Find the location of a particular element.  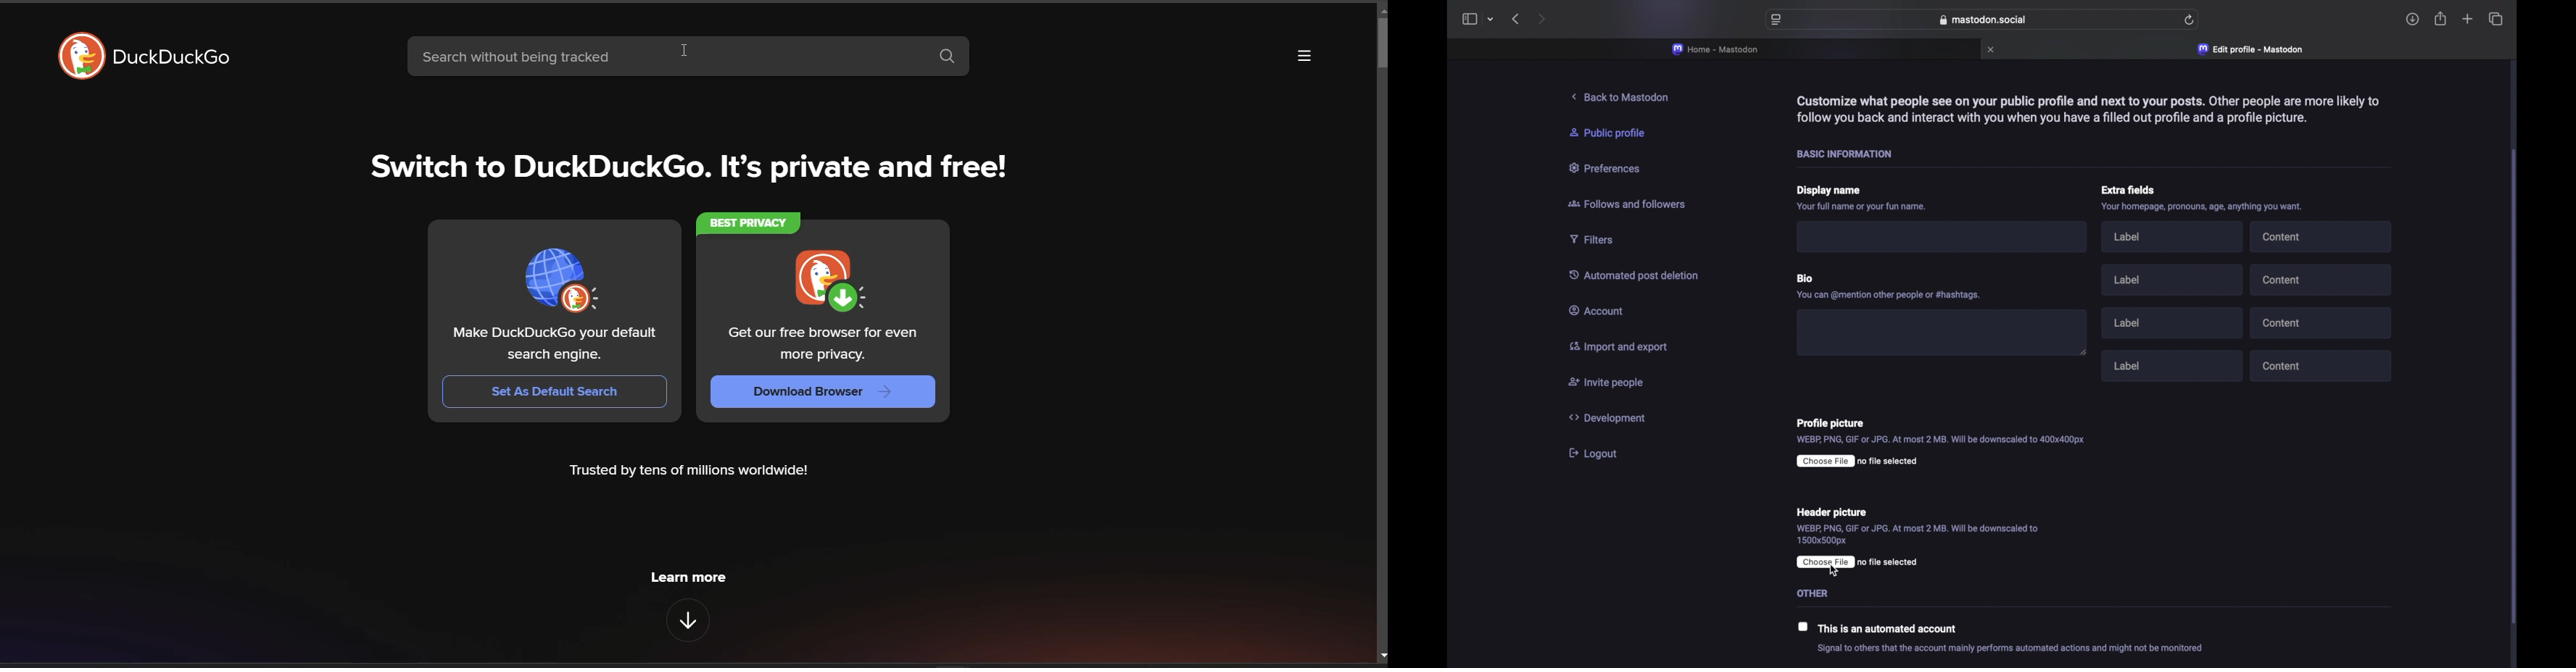

Profile picture
'WEBP, PNG, GIF or JPG. At most 2 MB. Will be downscaled to 400x400px is located at coordinates (1963, 430).